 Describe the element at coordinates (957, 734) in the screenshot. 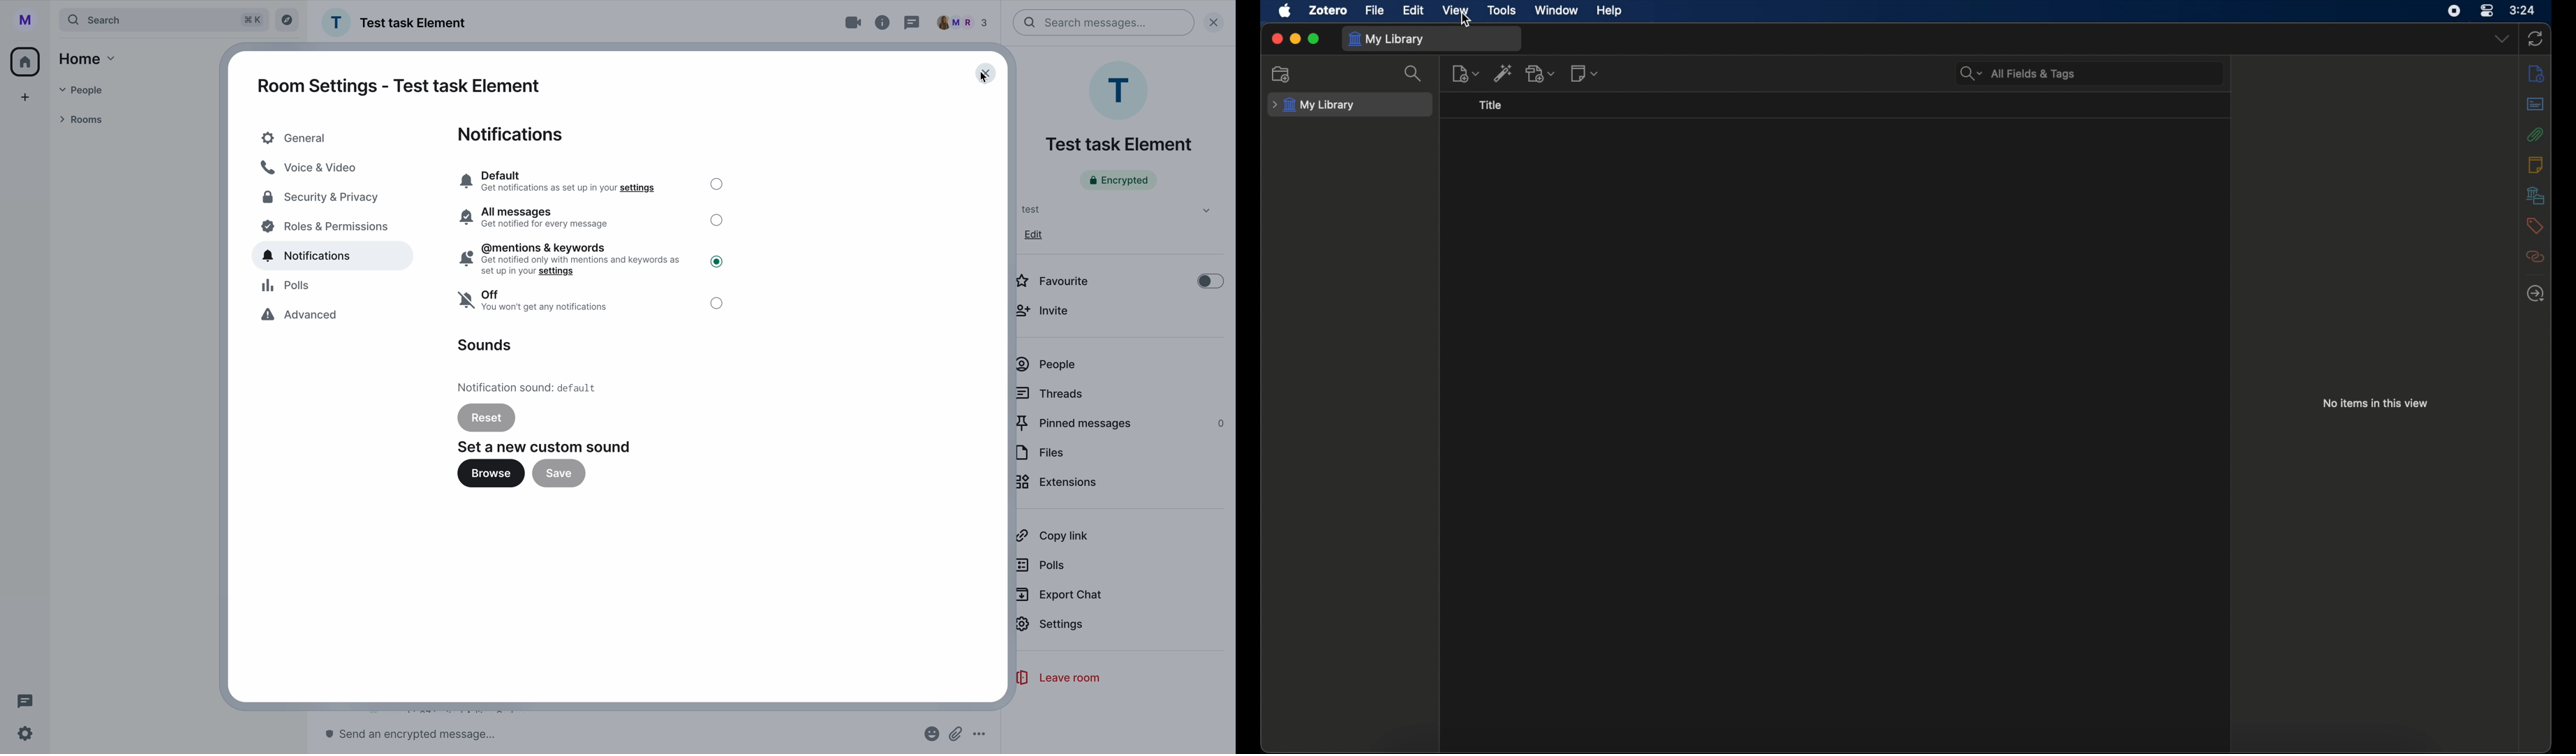

I see `attach file` at that location.